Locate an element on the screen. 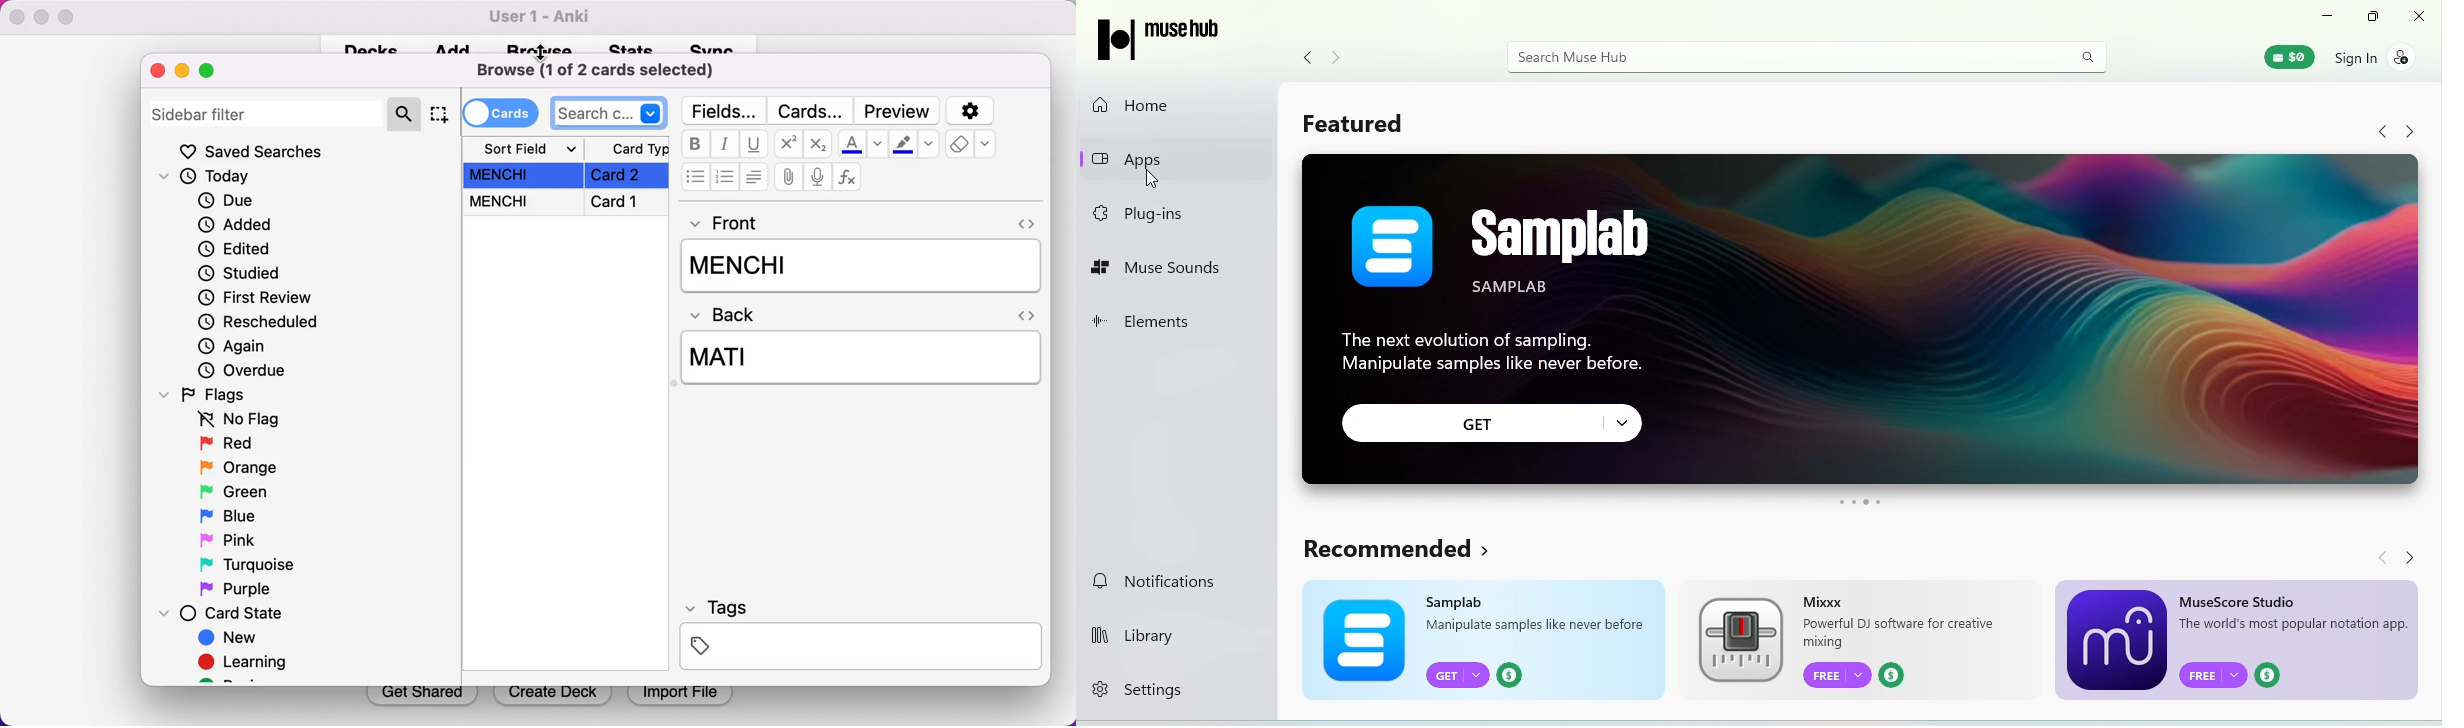 The width and height of the screenshot is (2464, 728). bold text is located at coordinates (694, 144).